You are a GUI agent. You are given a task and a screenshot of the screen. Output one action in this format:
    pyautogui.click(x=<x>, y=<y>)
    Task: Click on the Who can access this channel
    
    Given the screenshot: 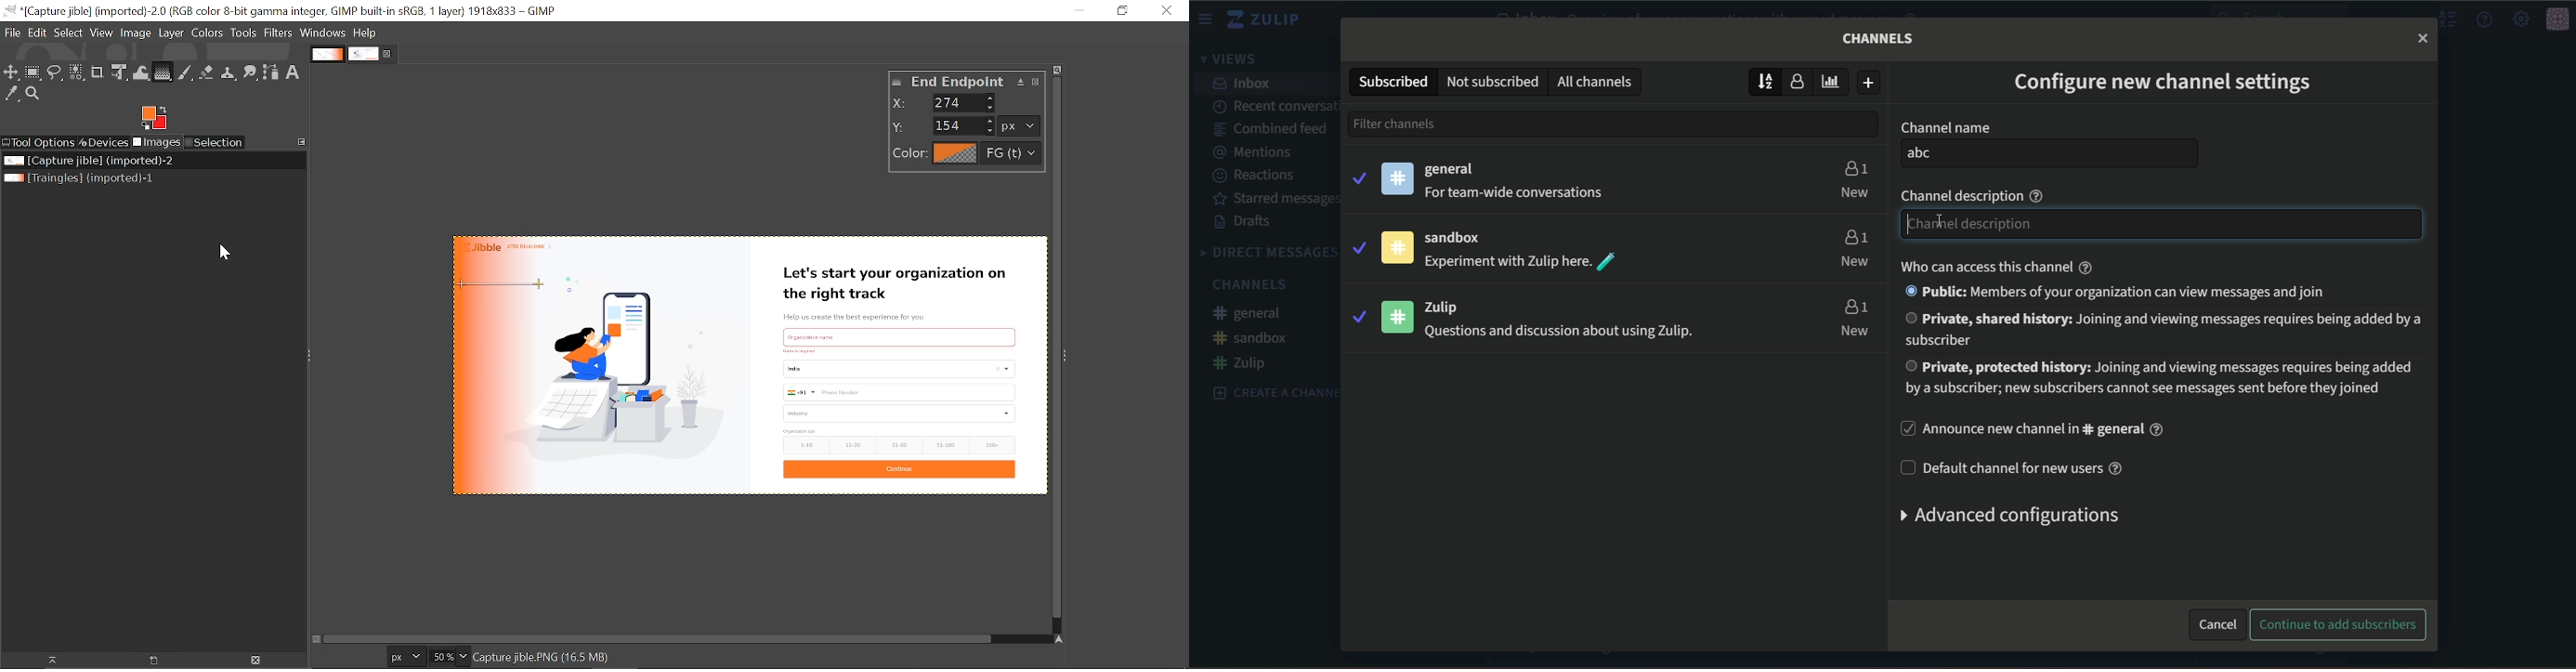 What is the action you would take?
    pyautogui.click(x=2000, y=265)
    